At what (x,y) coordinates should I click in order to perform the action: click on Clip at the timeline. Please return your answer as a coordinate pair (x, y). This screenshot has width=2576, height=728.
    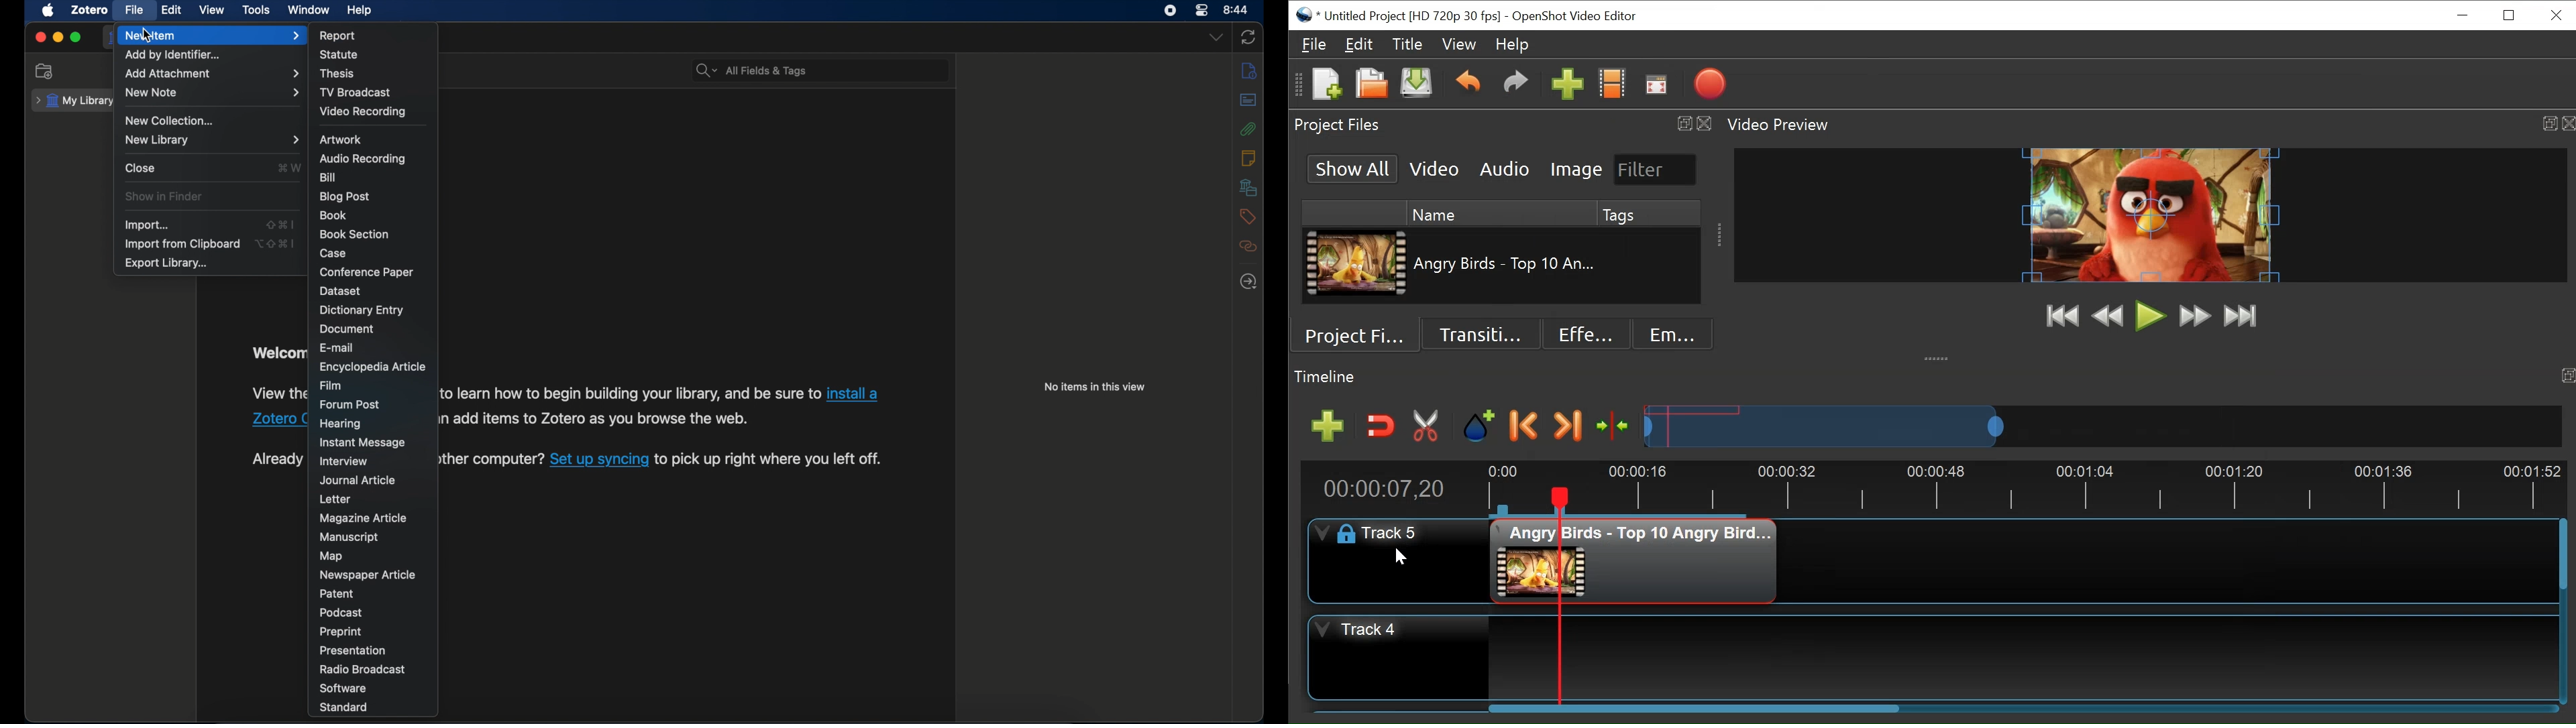
    Looking at the image, I should click on (1635, 561).